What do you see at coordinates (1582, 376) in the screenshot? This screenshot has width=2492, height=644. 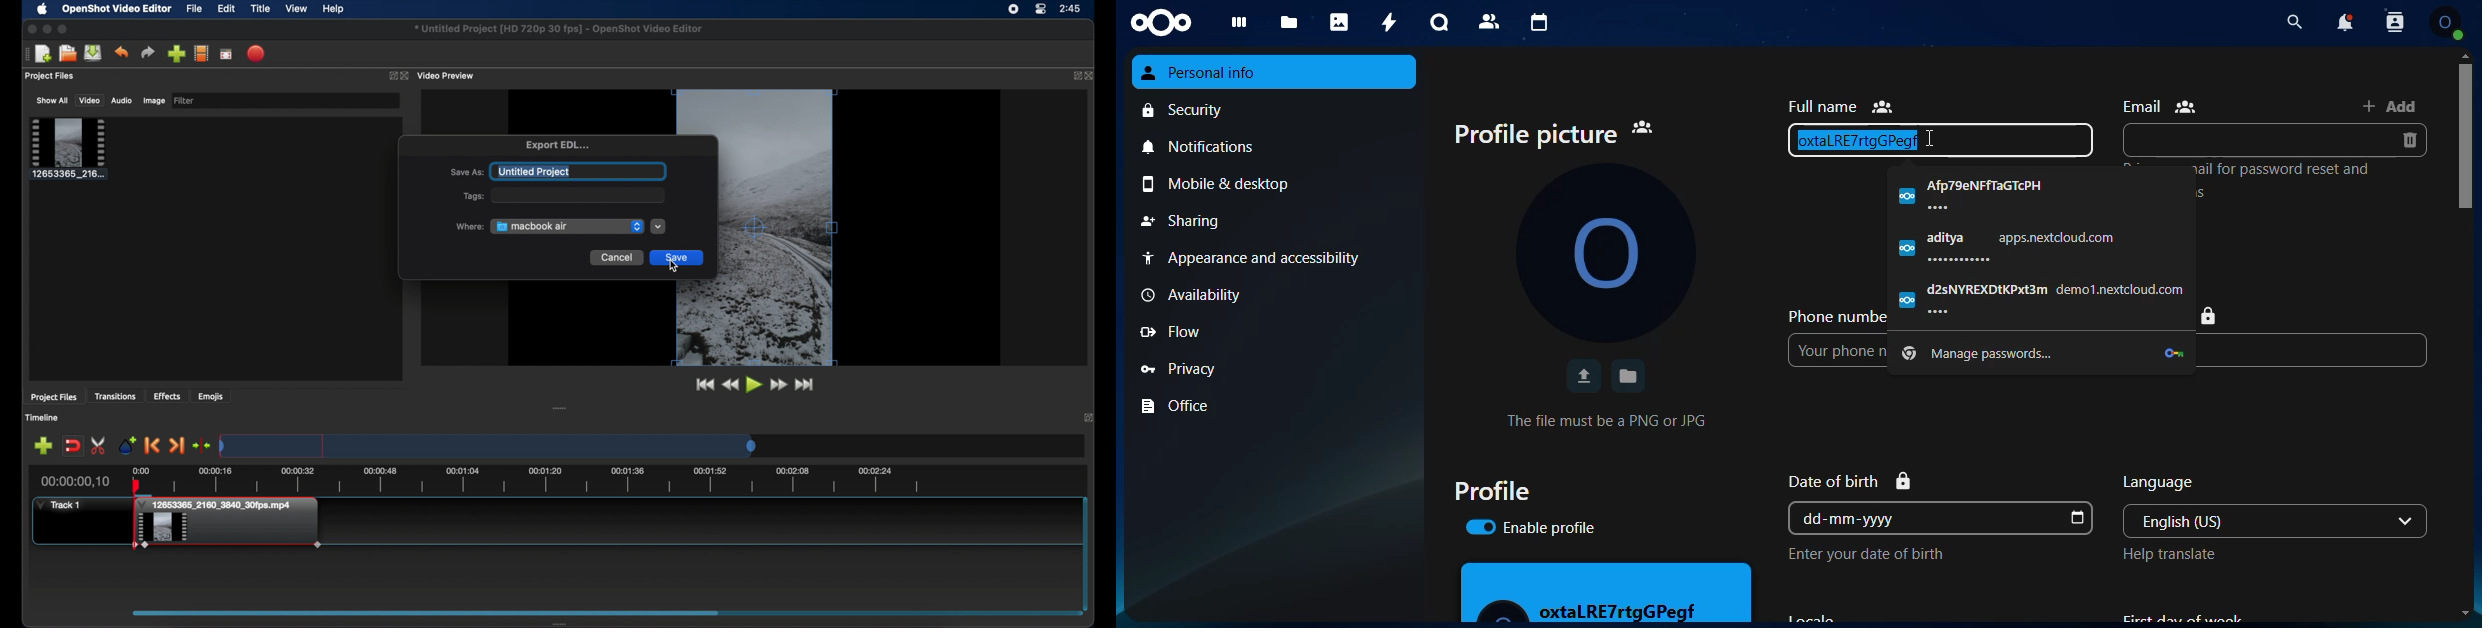 I see `upload` at bounding box center [1582, 376].